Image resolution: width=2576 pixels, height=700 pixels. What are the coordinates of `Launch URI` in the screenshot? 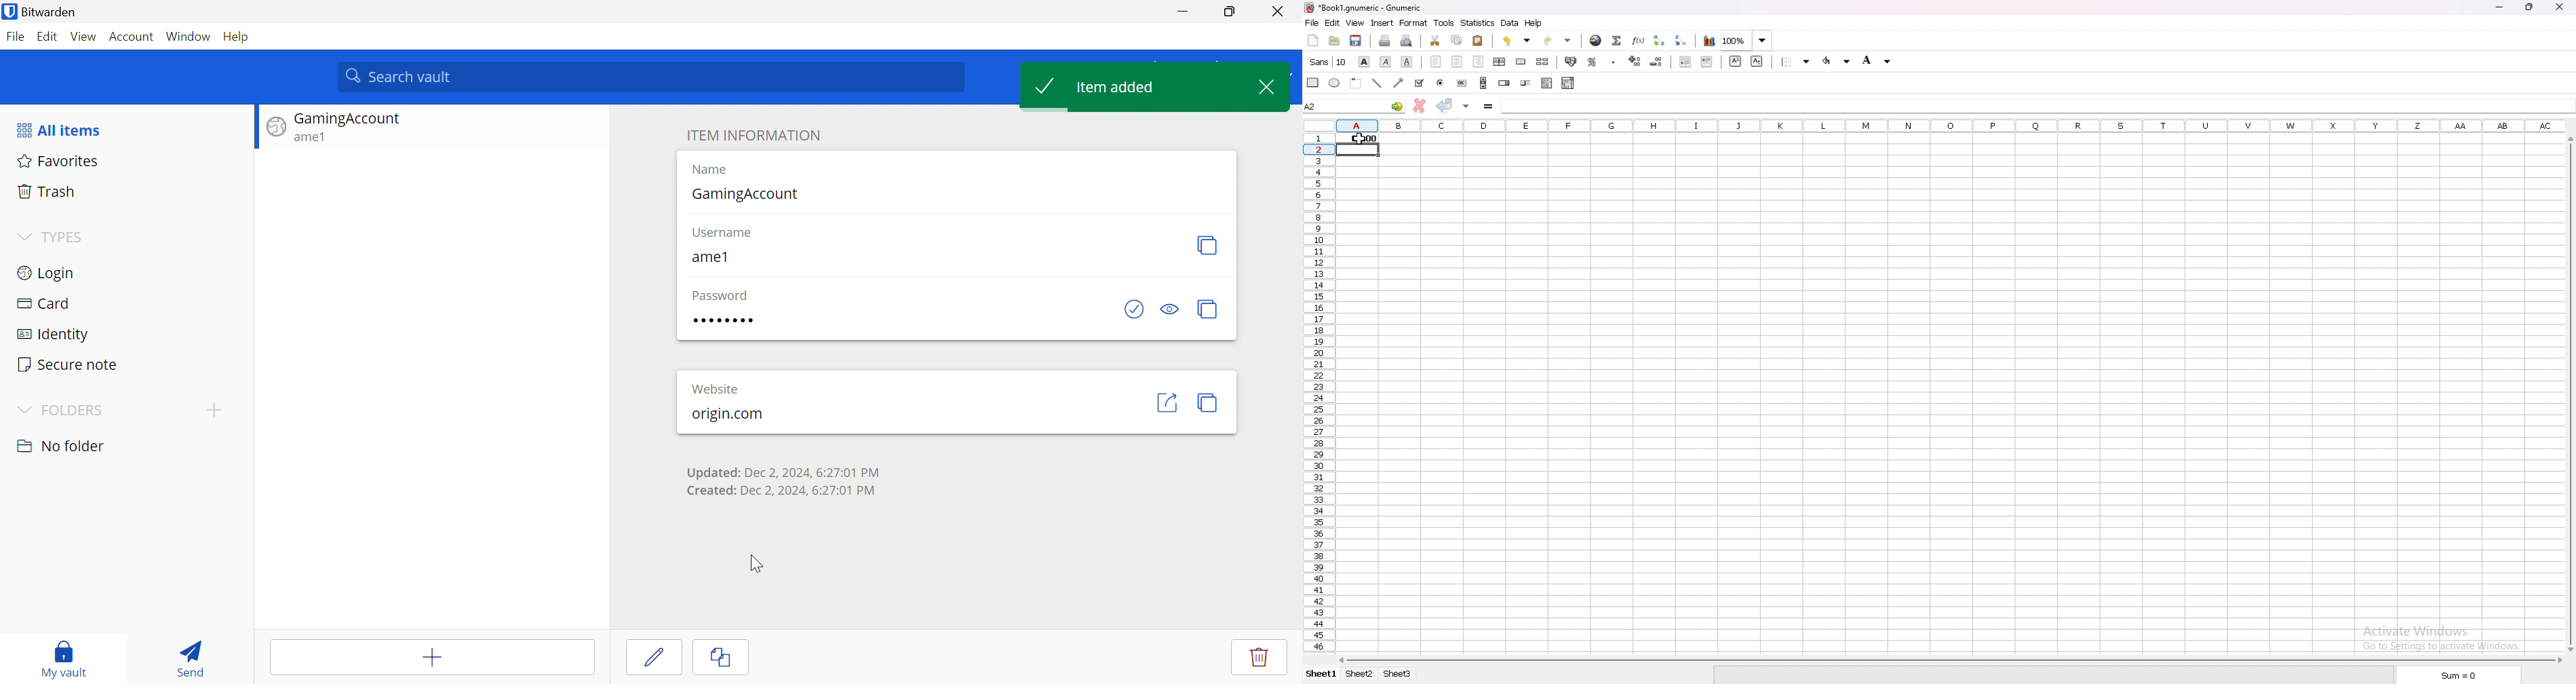 It's located at (1167, 406).